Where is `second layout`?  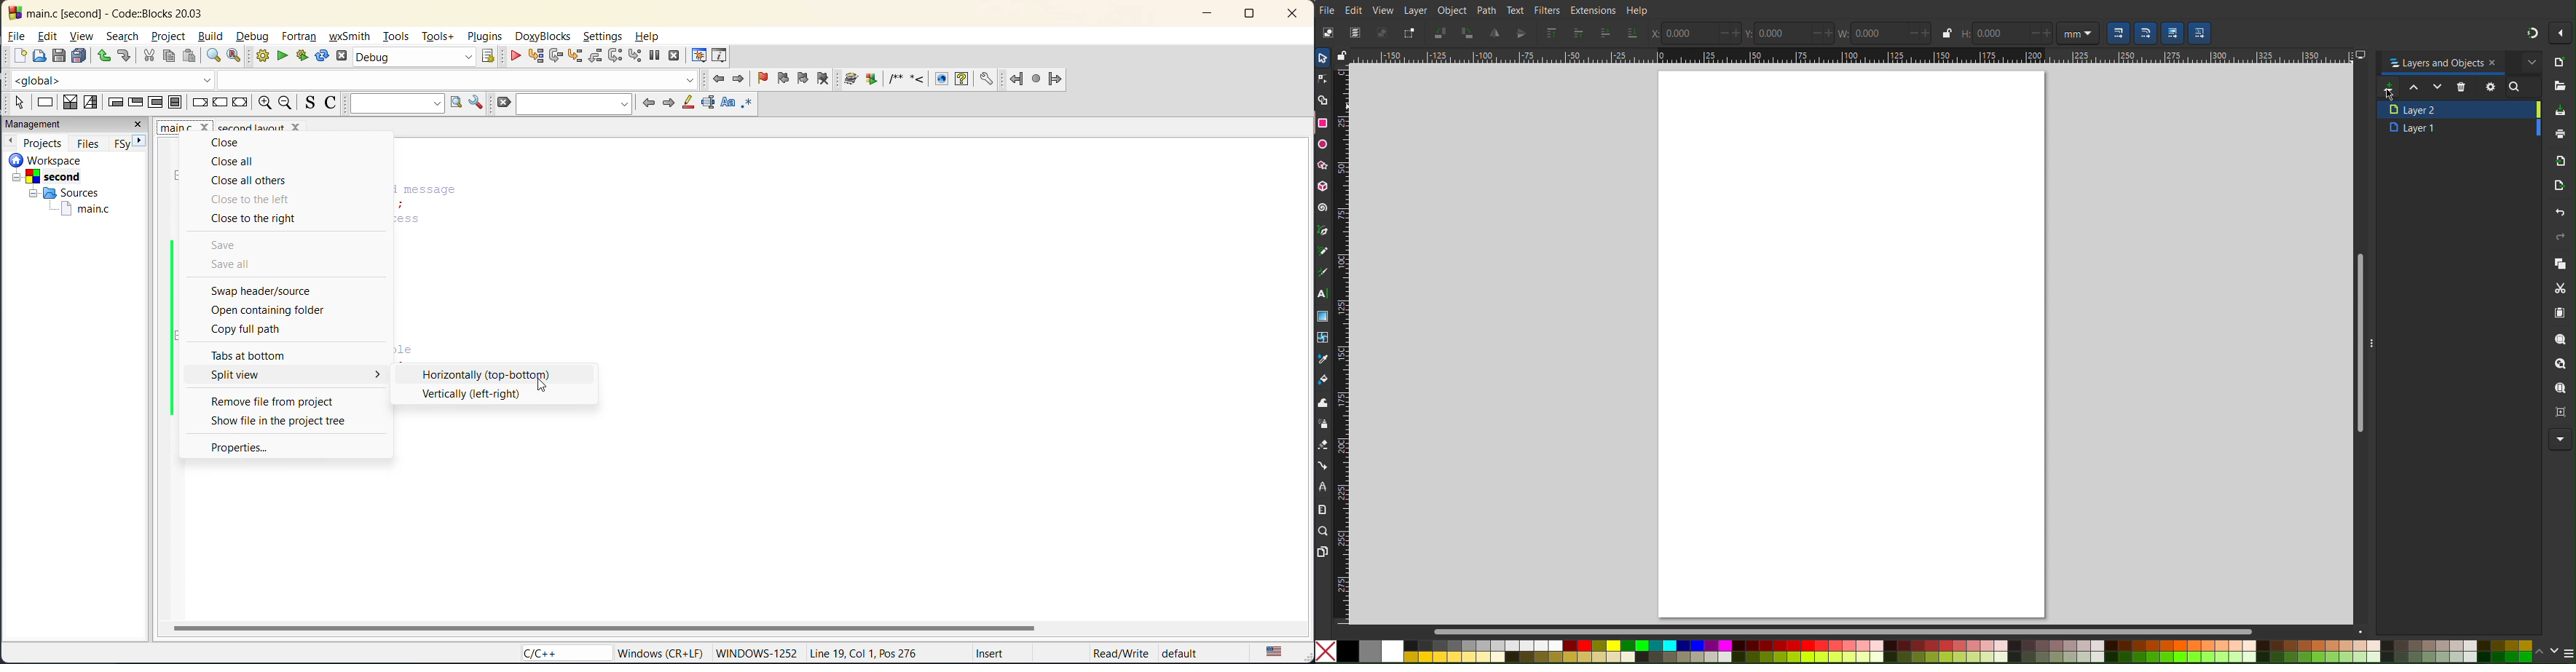
second layout is located at coordinates (272, 126).